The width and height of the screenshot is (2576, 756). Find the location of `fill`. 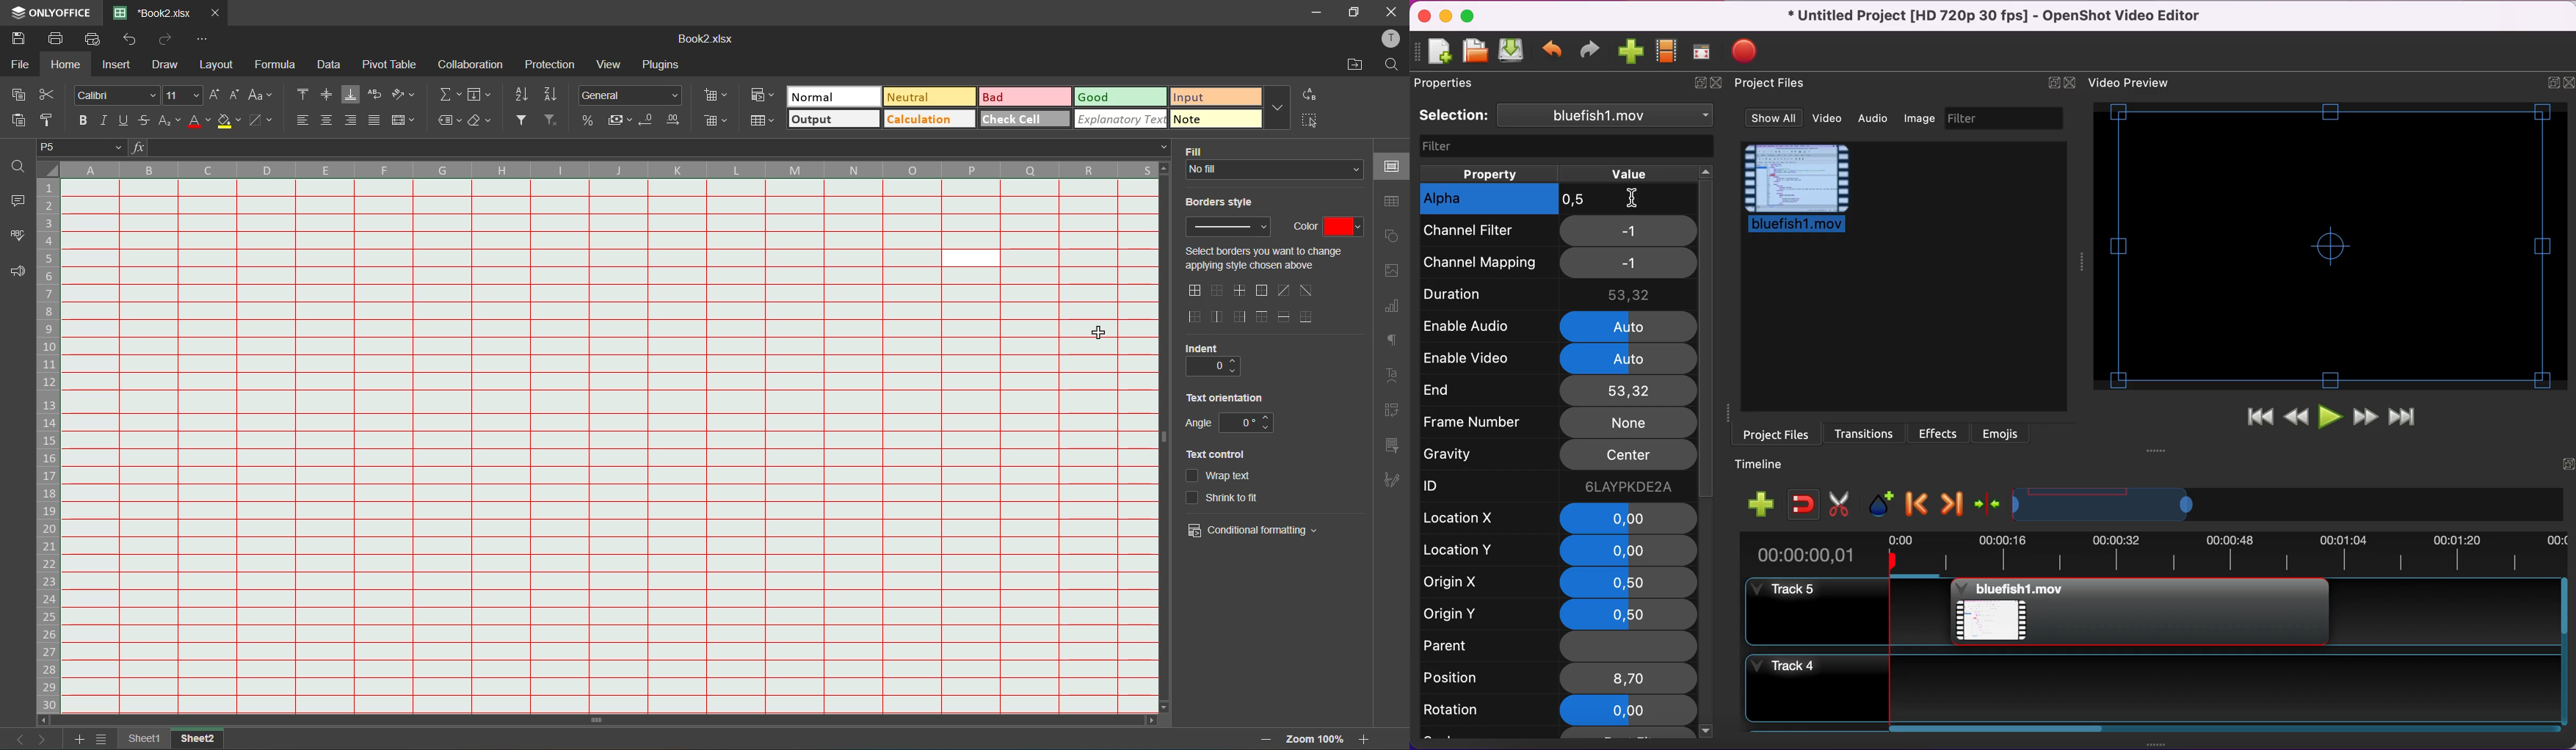

fill is located at coordinates (1271, 151).